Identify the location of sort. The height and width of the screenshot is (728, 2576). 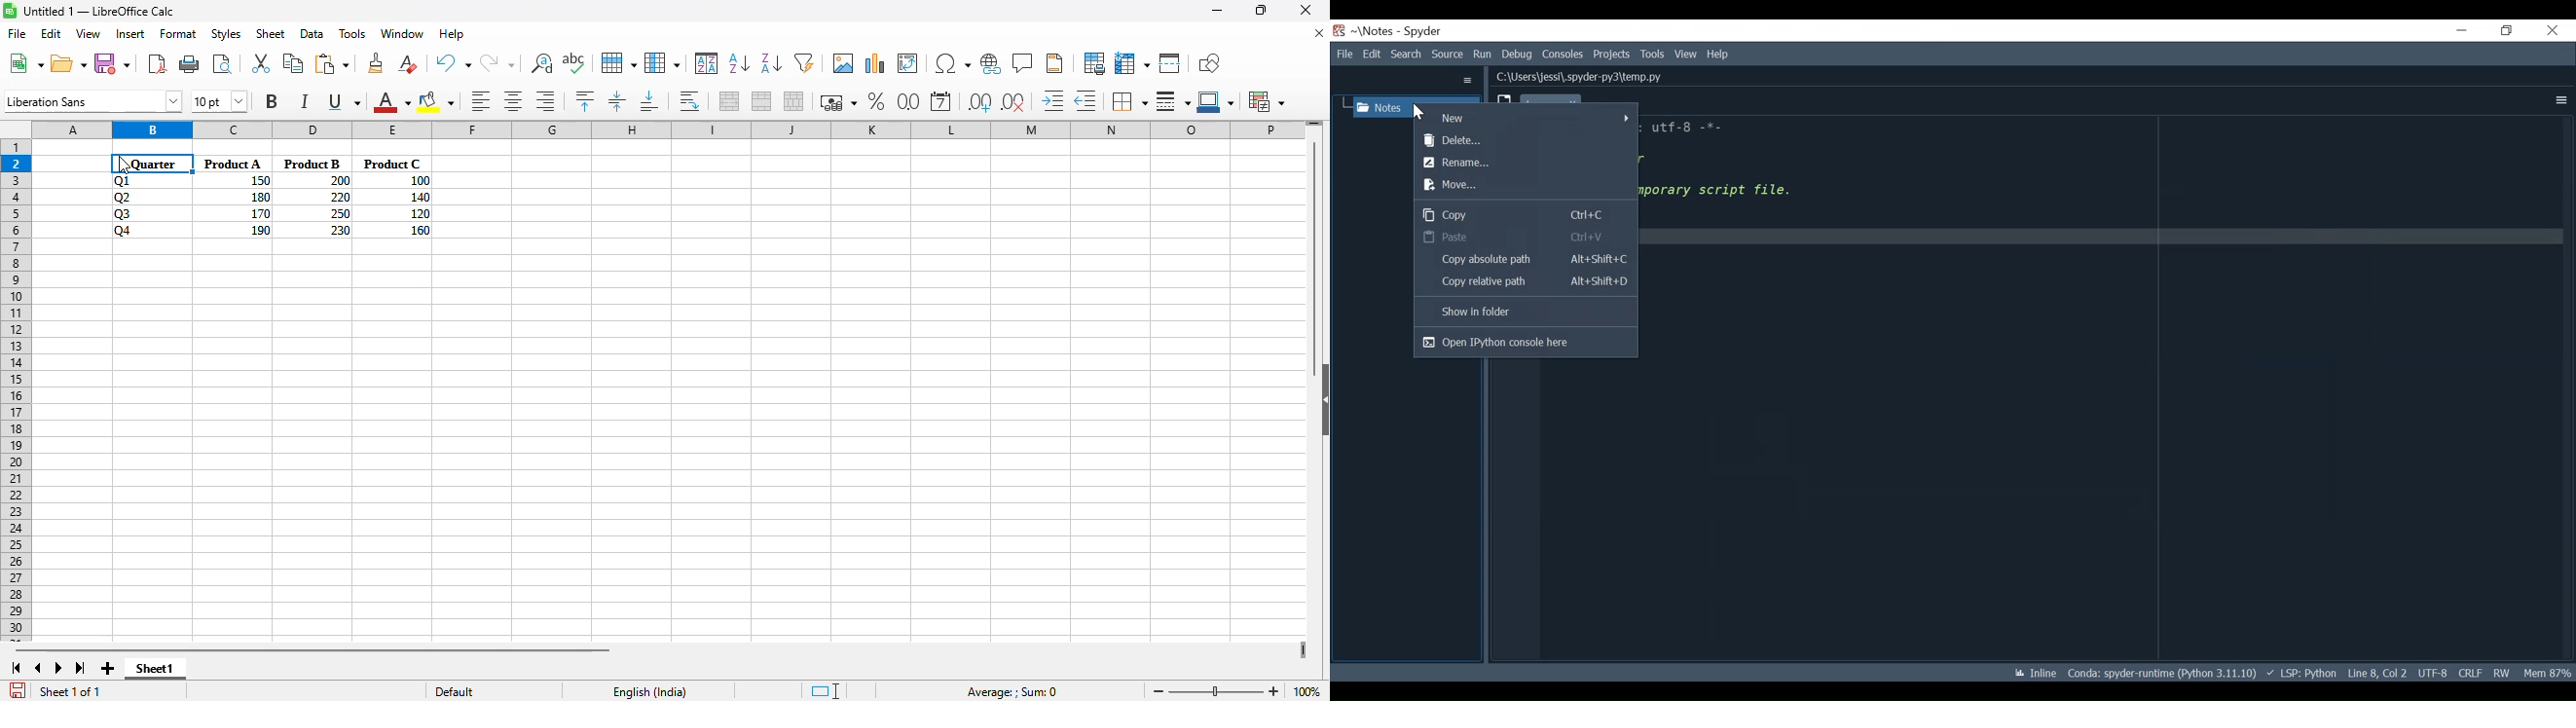
(707, 63).